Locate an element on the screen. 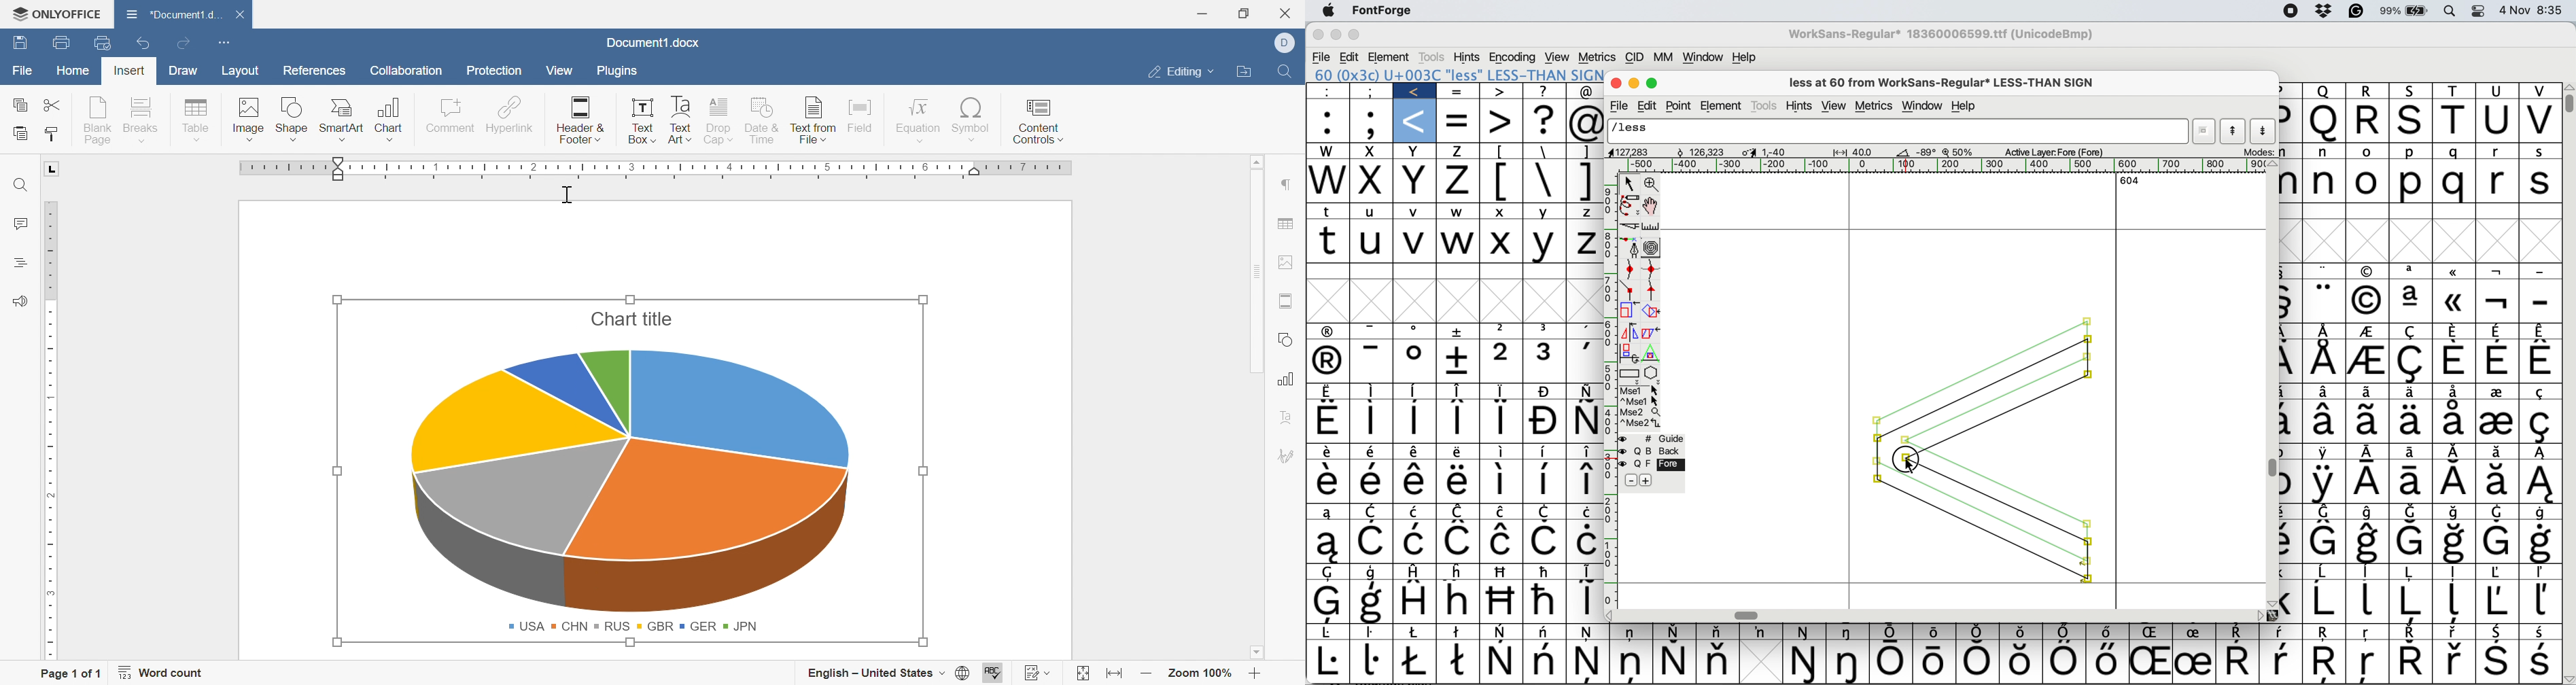  \ is located at coordinates (1545, 151).